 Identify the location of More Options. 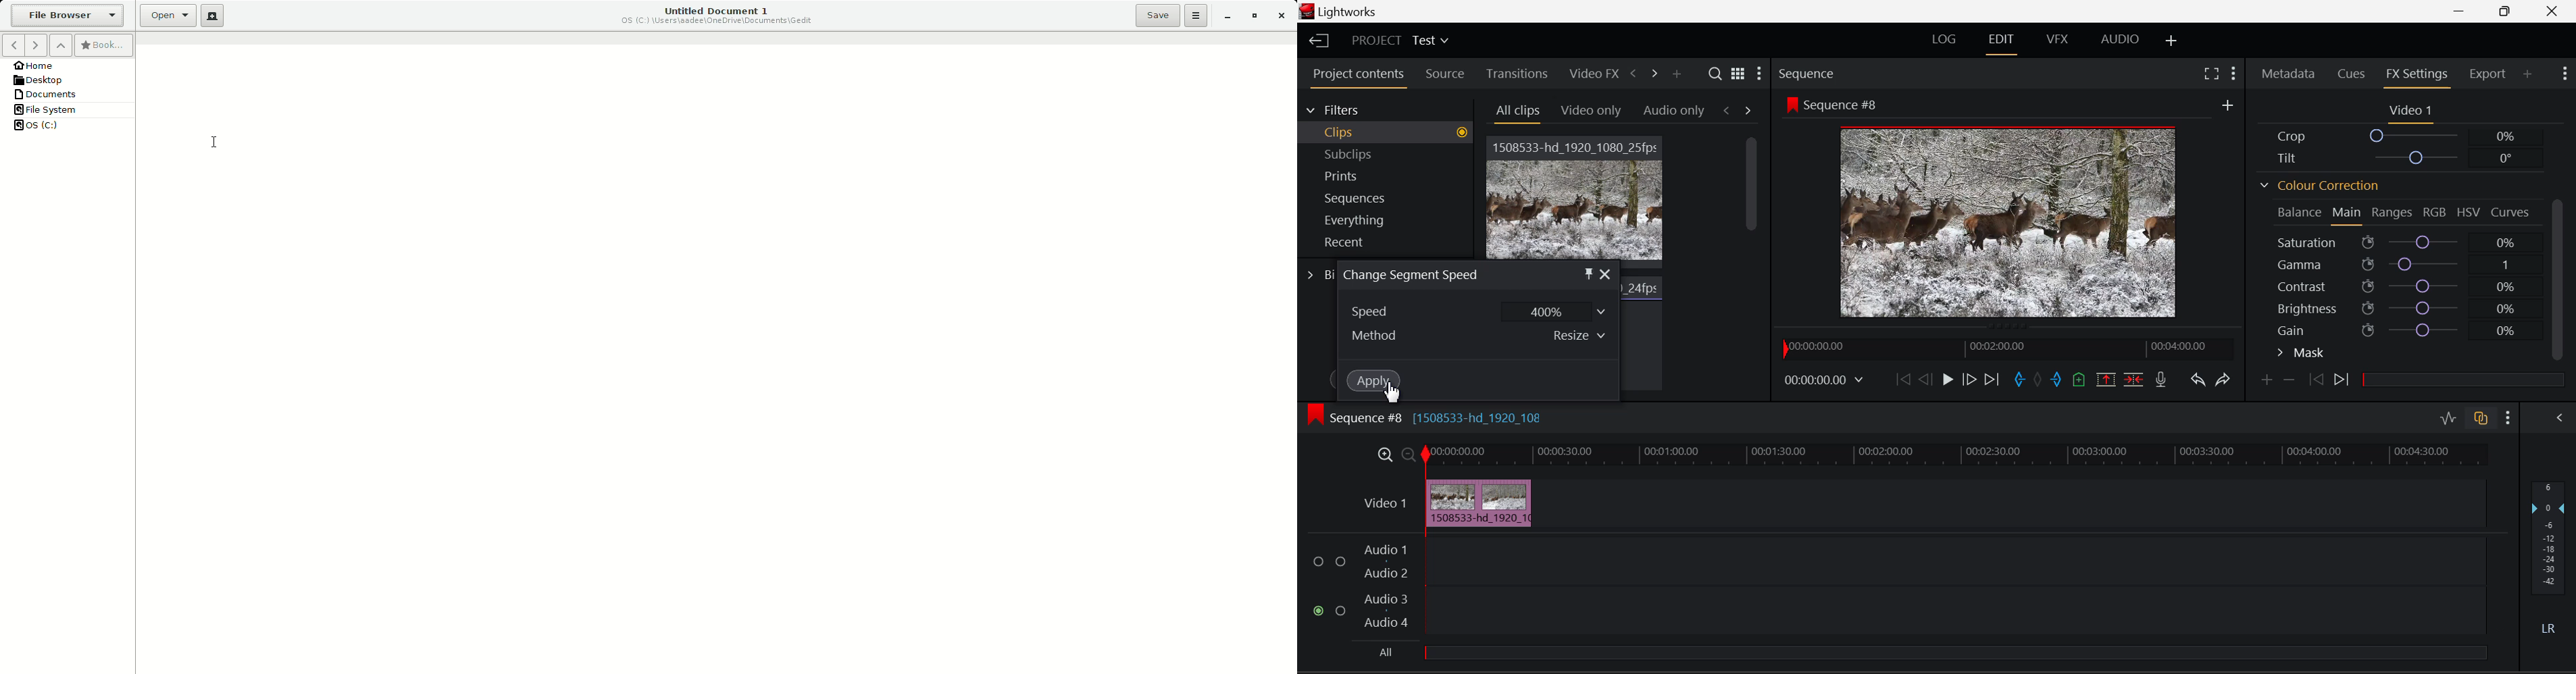
(2228, 107).